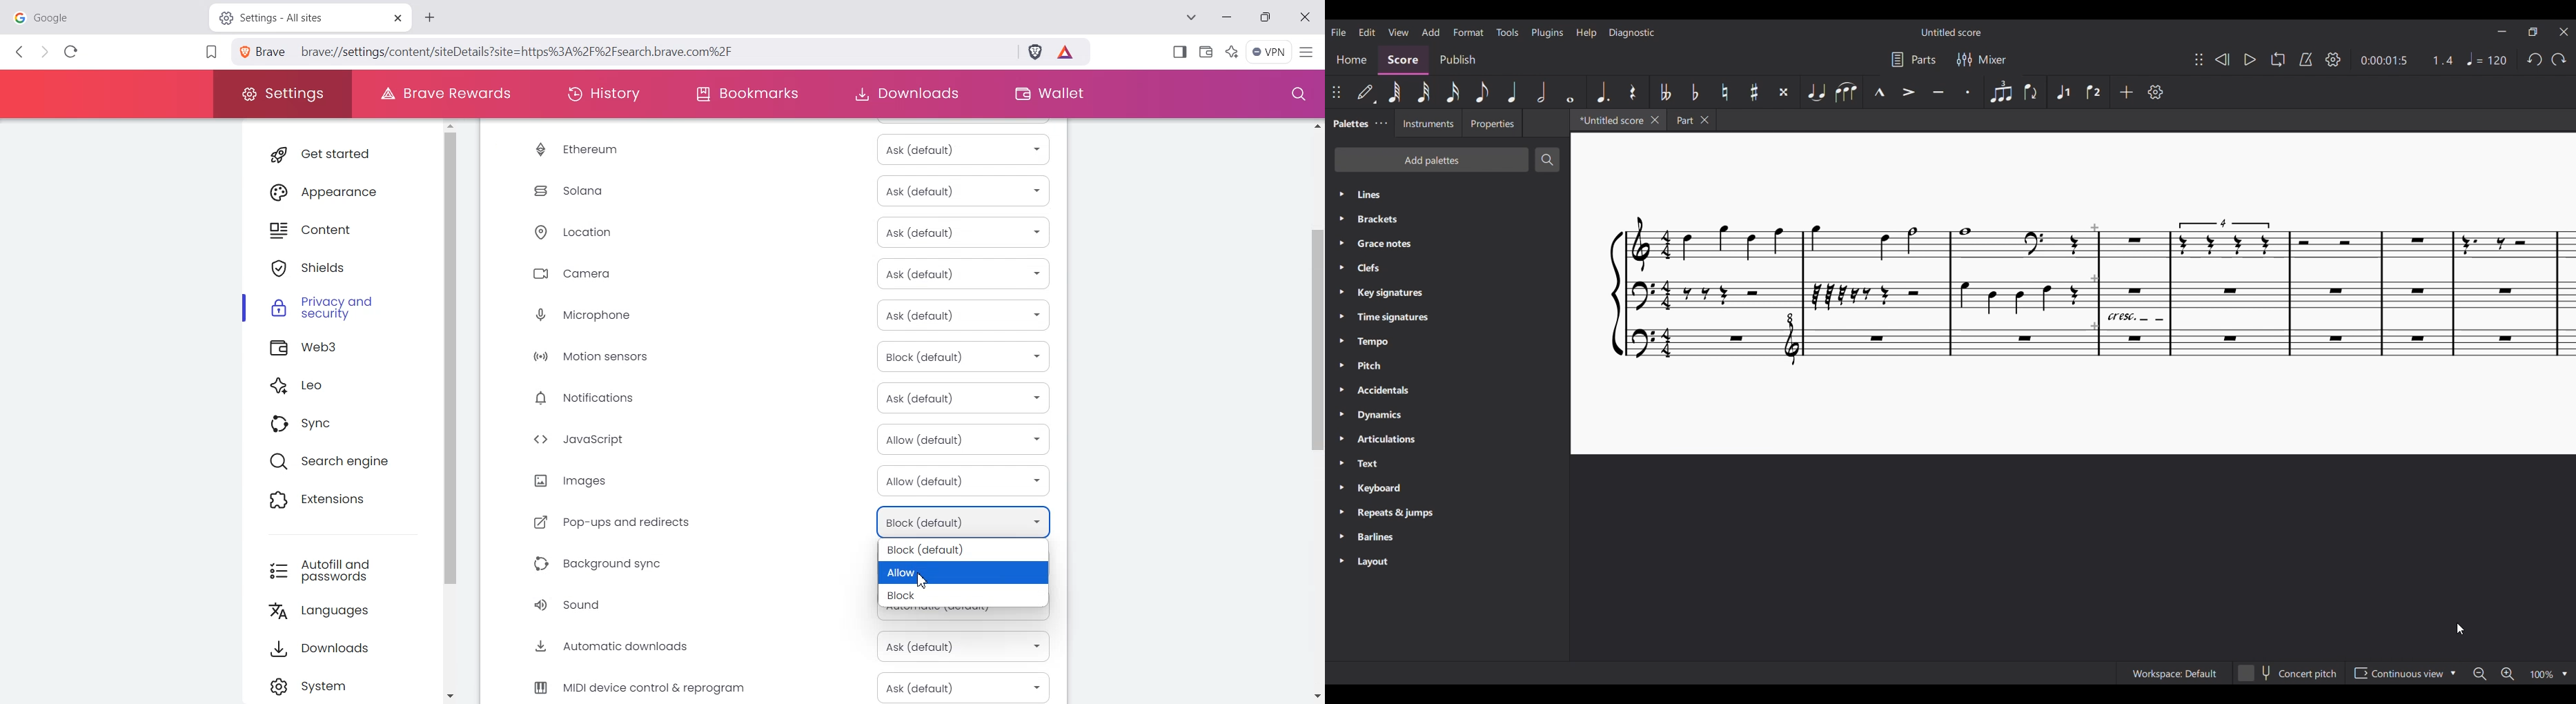 The image size is (2576, 728). What do you see at coordinates (2199, 59) in the screenshot?
I see `Change position of toolbar attached ` at bounding box center [2199, 59].